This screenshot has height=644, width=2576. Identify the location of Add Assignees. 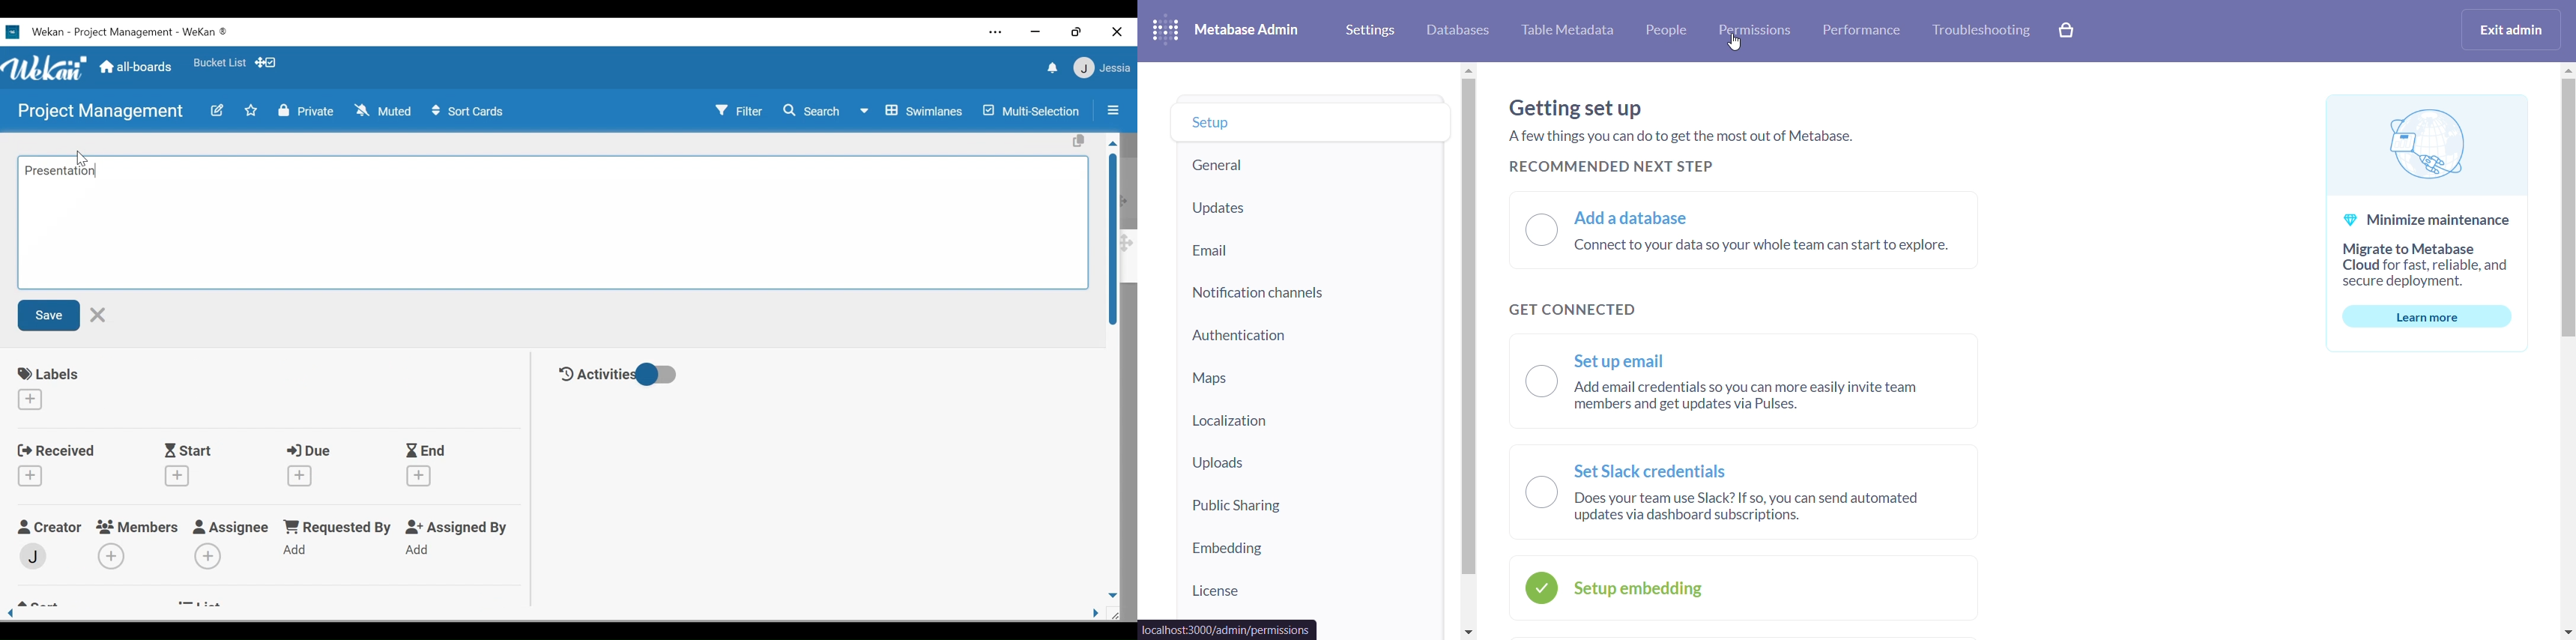
(209, 556).